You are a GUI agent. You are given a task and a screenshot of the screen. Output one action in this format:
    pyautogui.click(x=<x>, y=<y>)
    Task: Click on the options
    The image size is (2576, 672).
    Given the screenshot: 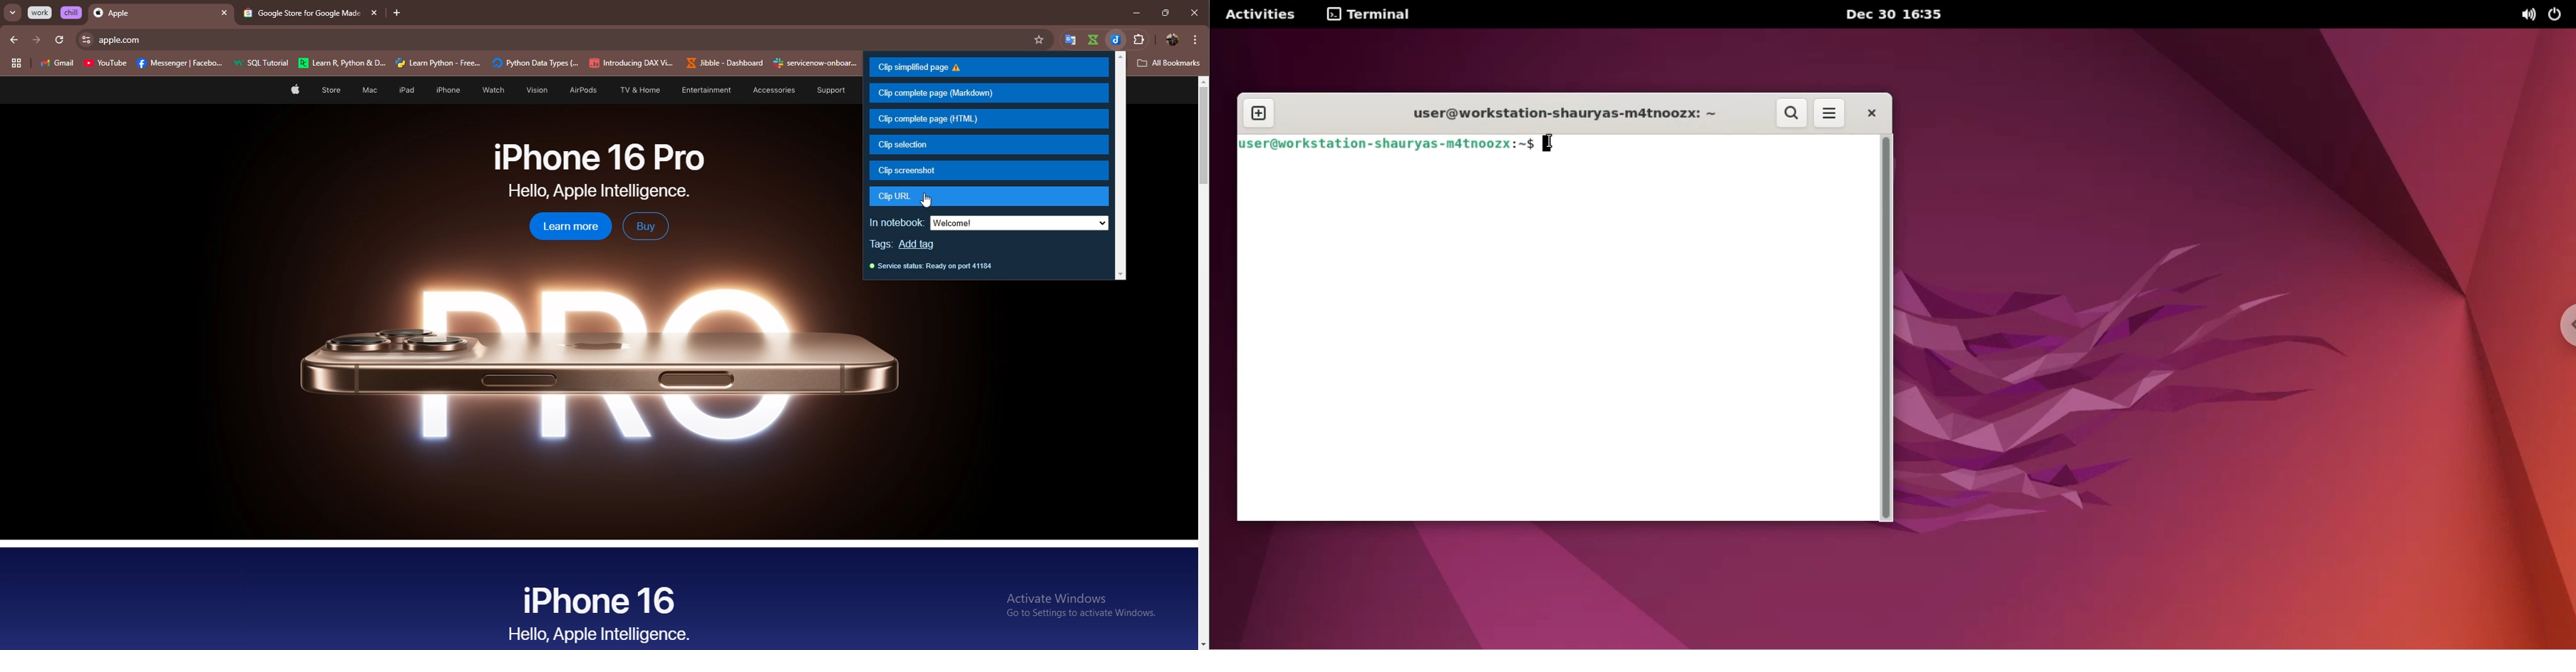 What is the action you would take?
    pyautogui.click(x=1196, y=39)
    